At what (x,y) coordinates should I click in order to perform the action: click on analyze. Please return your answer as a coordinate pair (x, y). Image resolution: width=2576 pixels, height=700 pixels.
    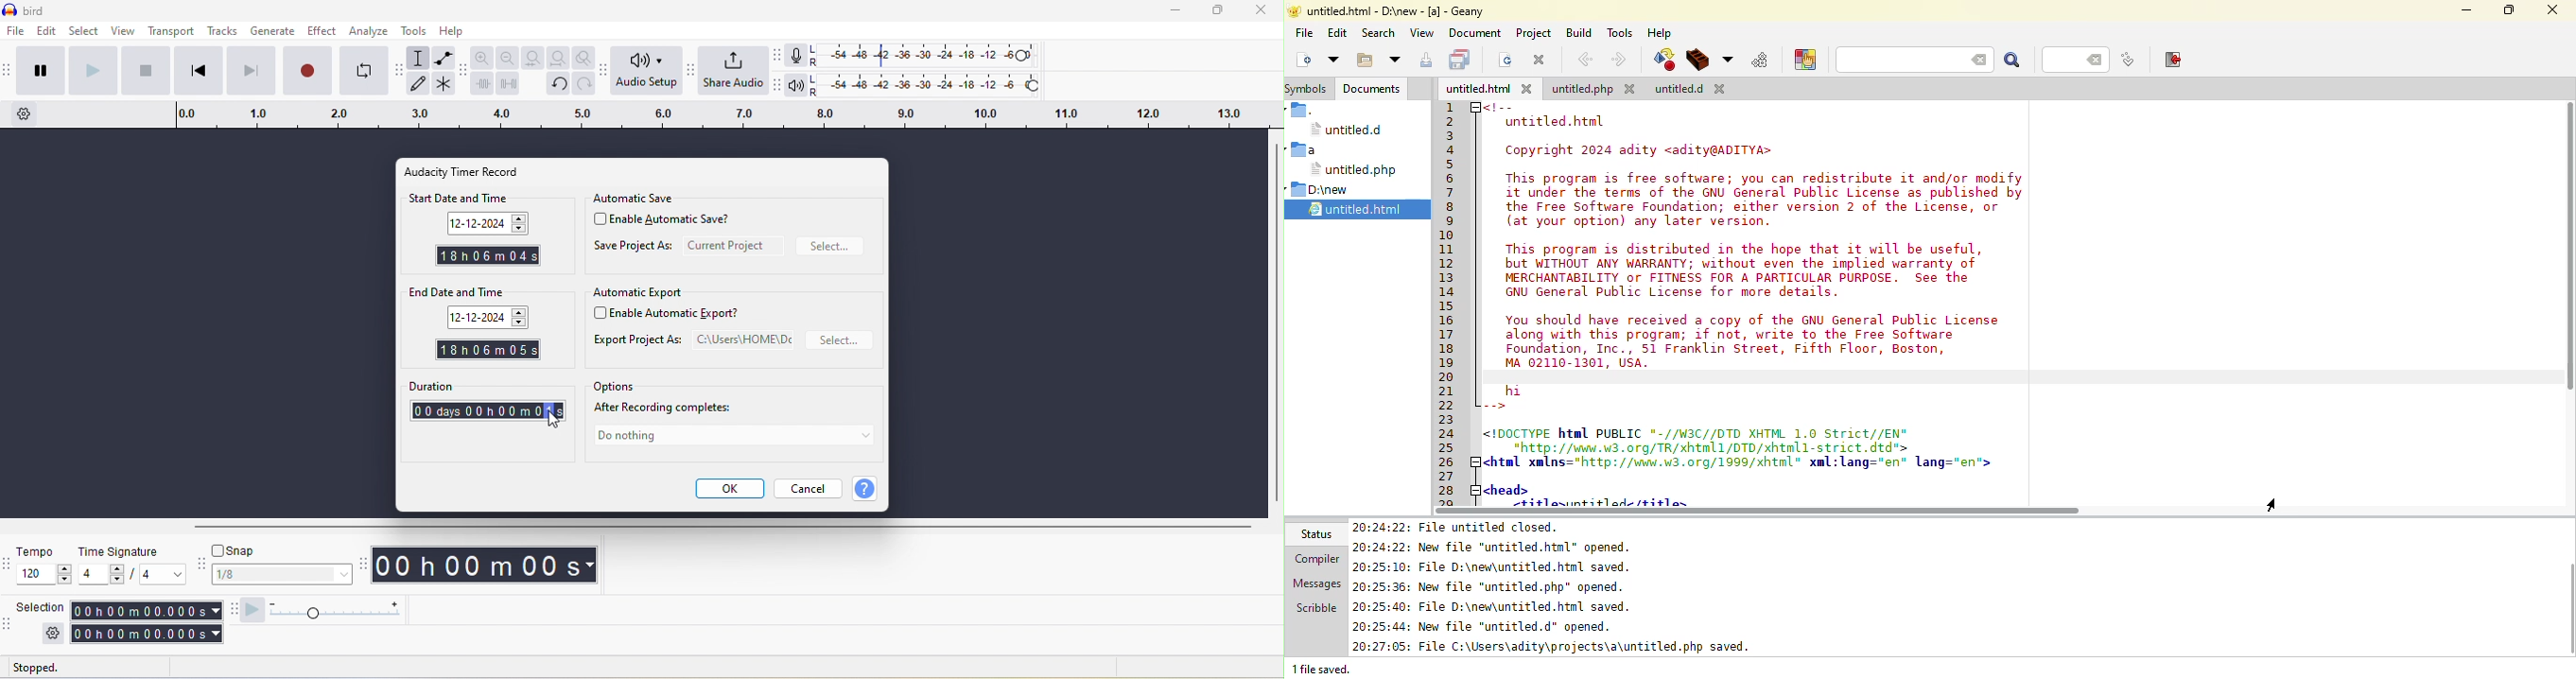
    Looking at the image, I should click on (369, 32).